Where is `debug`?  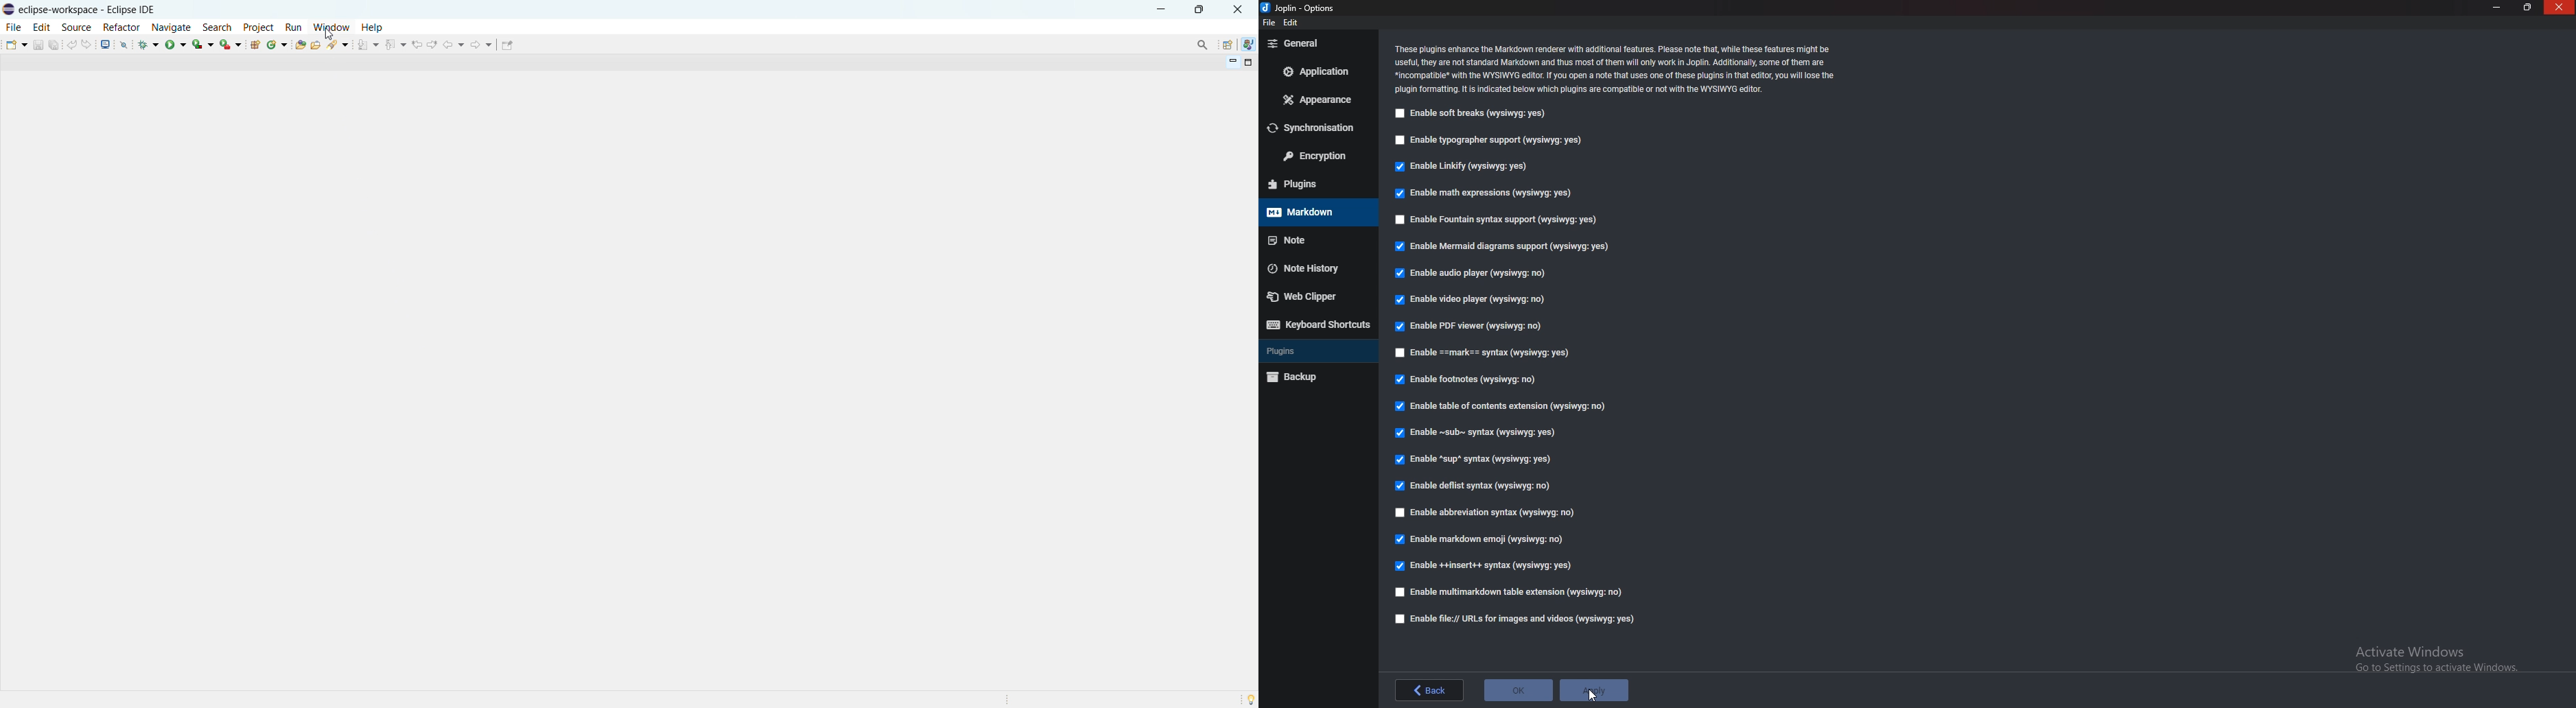 debug is located at coordinates (150, 44).